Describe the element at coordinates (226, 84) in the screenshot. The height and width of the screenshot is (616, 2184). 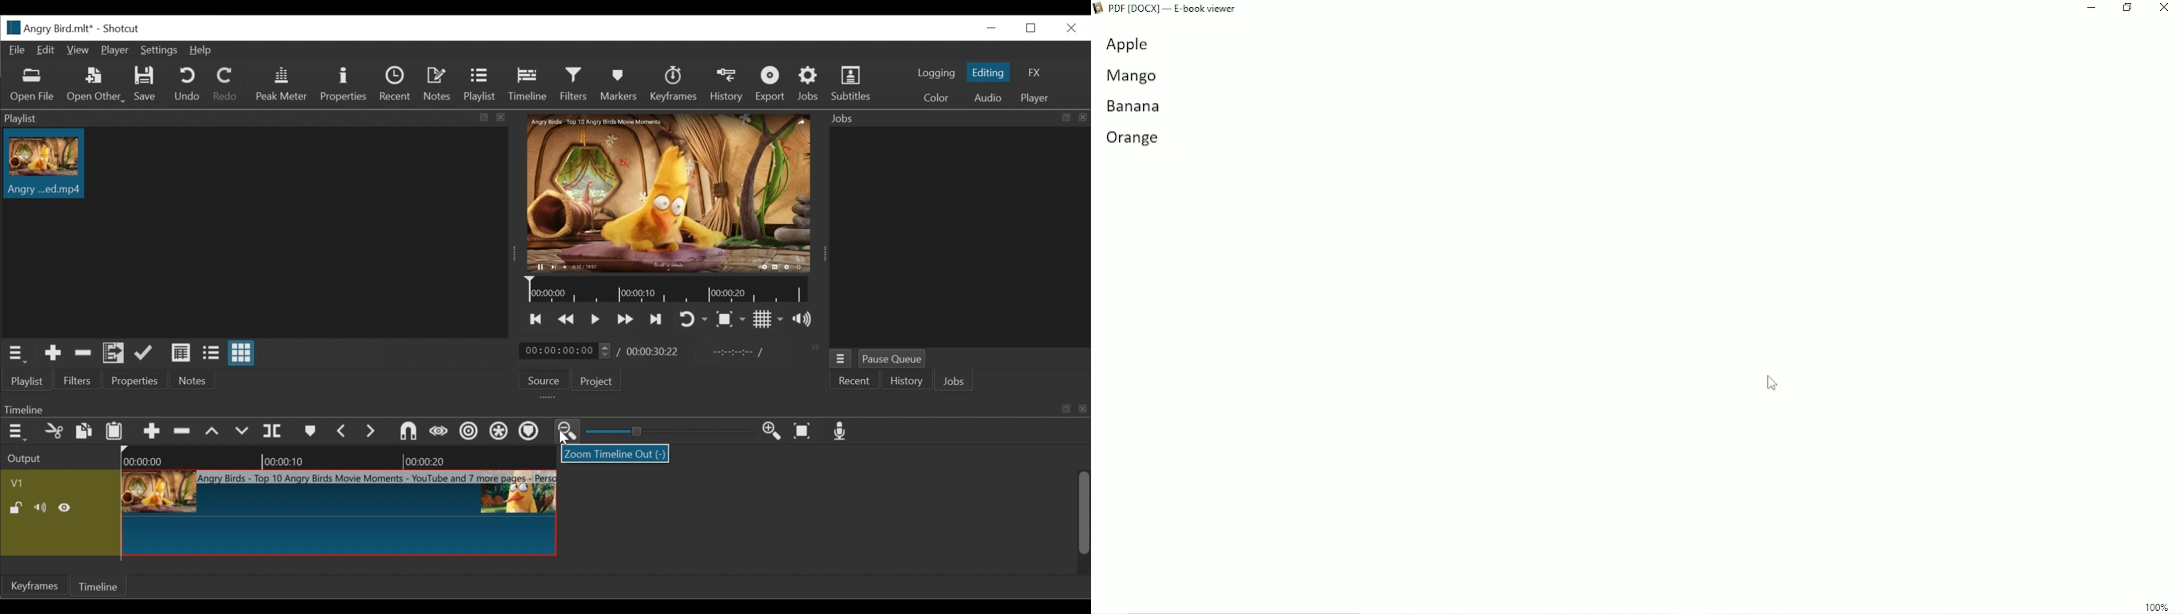
I see `Redo` at that location.